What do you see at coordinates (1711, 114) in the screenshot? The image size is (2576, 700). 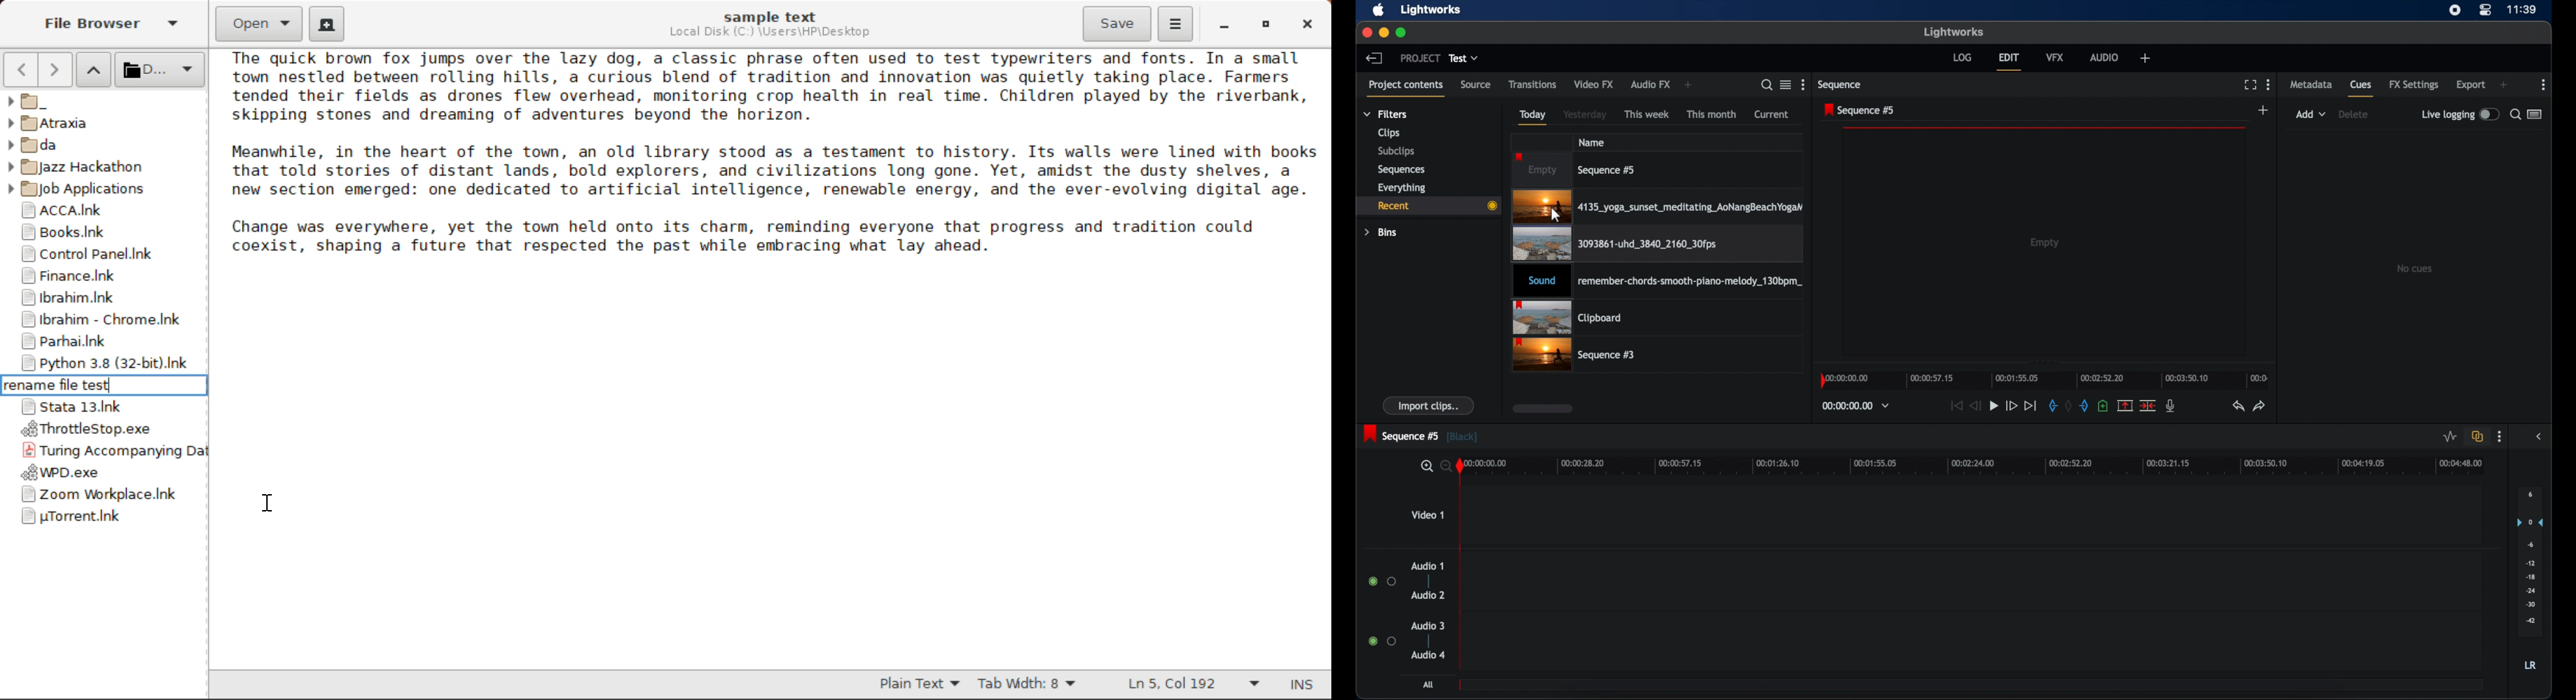 I see `this month` at bounding box center [1711, 114].